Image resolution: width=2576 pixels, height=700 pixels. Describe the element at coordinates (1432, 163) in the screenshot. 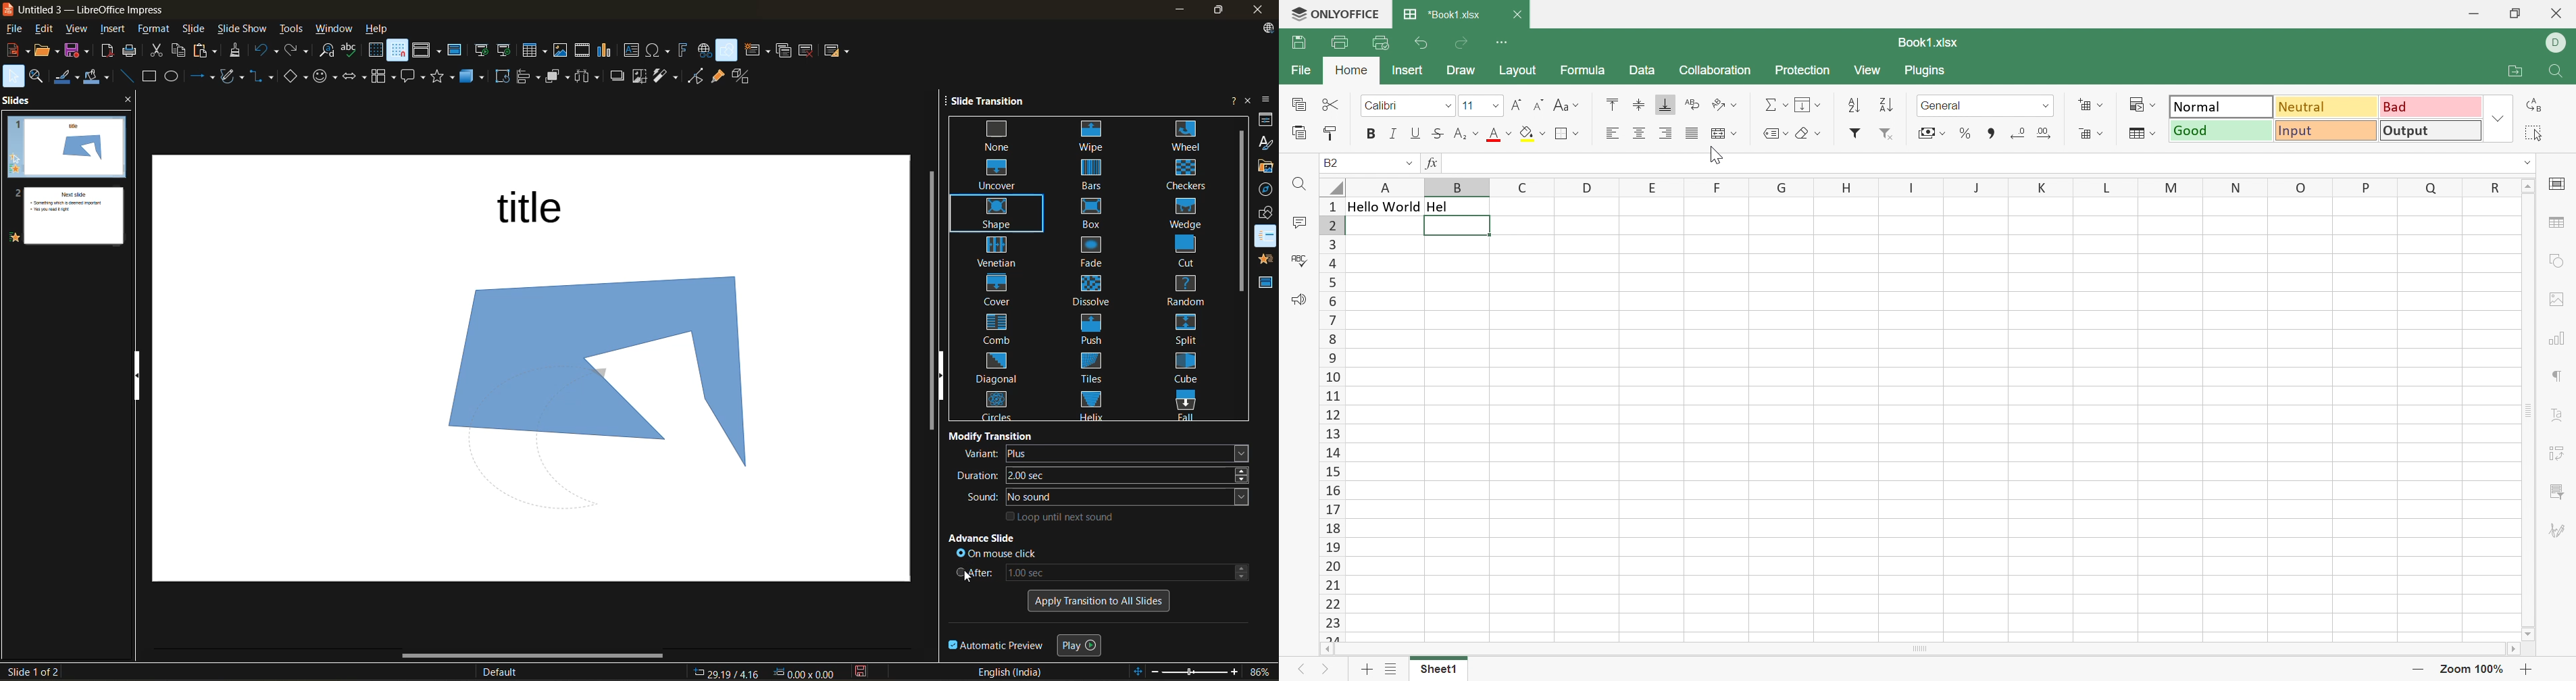

I see `fx` at that location.